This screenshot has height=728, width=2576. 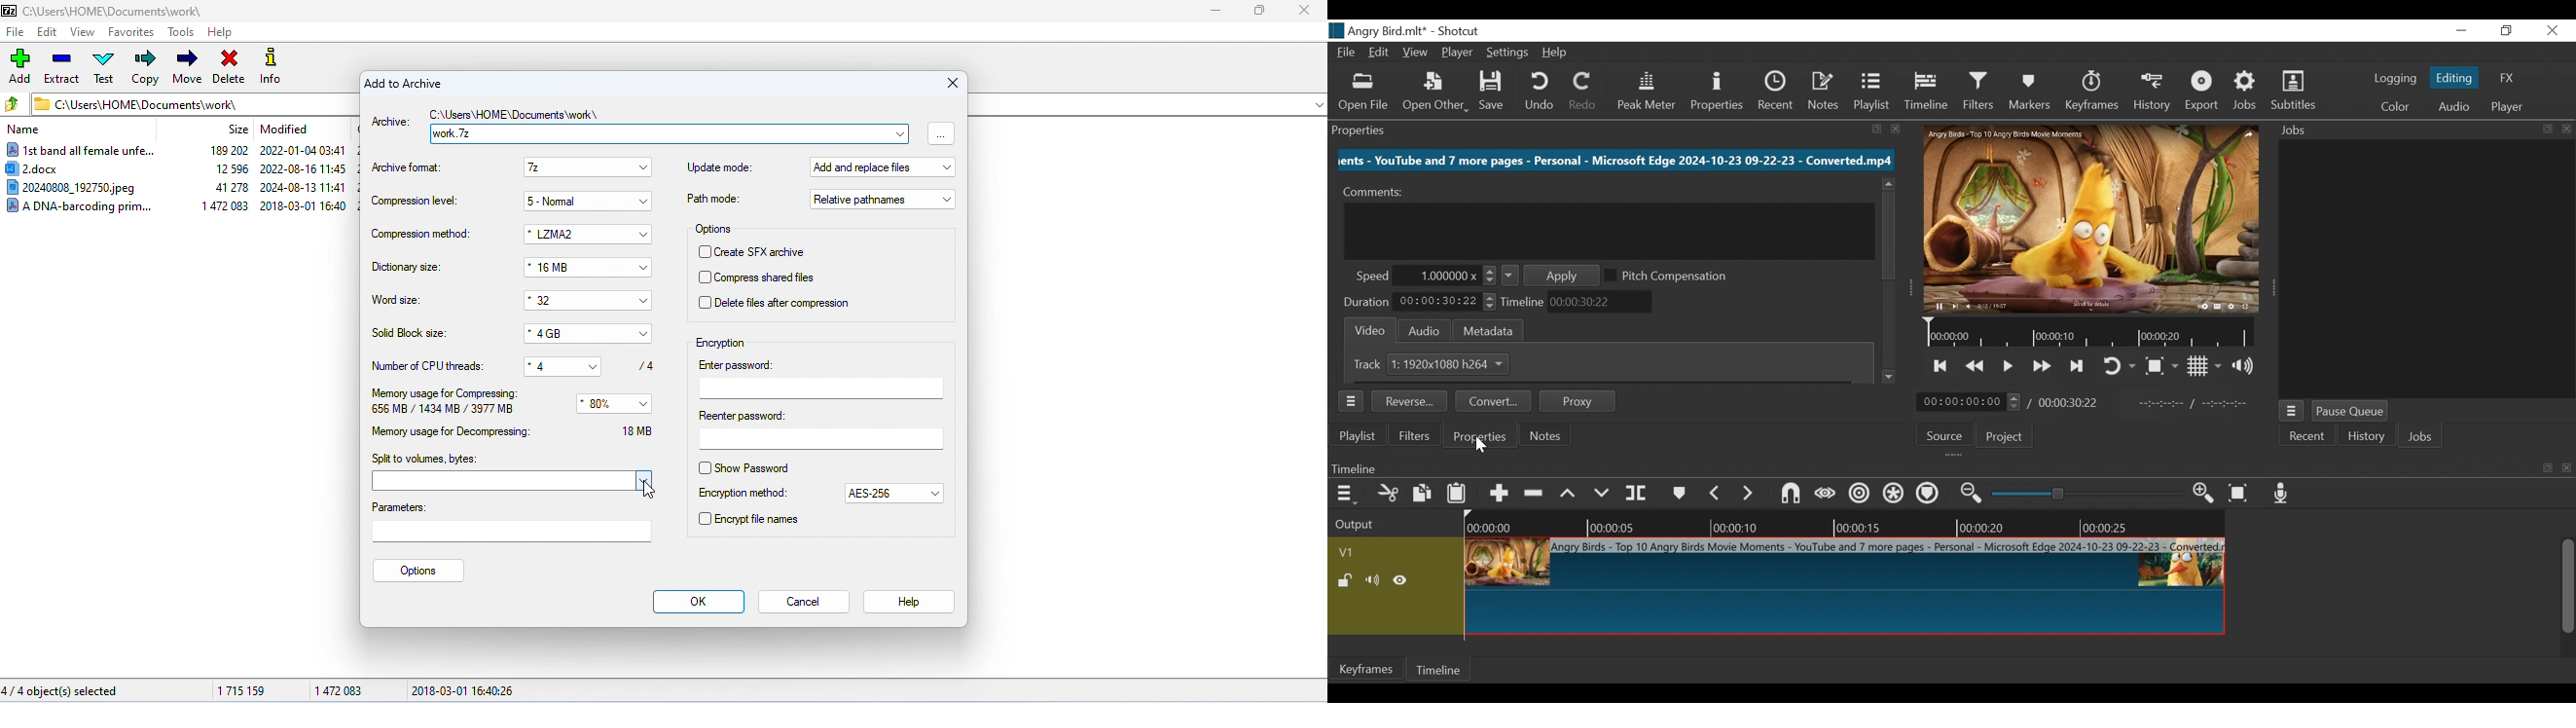 What do you see at coordinates (901, 132) in the screenshot?
I see `drop down` at bounding box center [901, 132].